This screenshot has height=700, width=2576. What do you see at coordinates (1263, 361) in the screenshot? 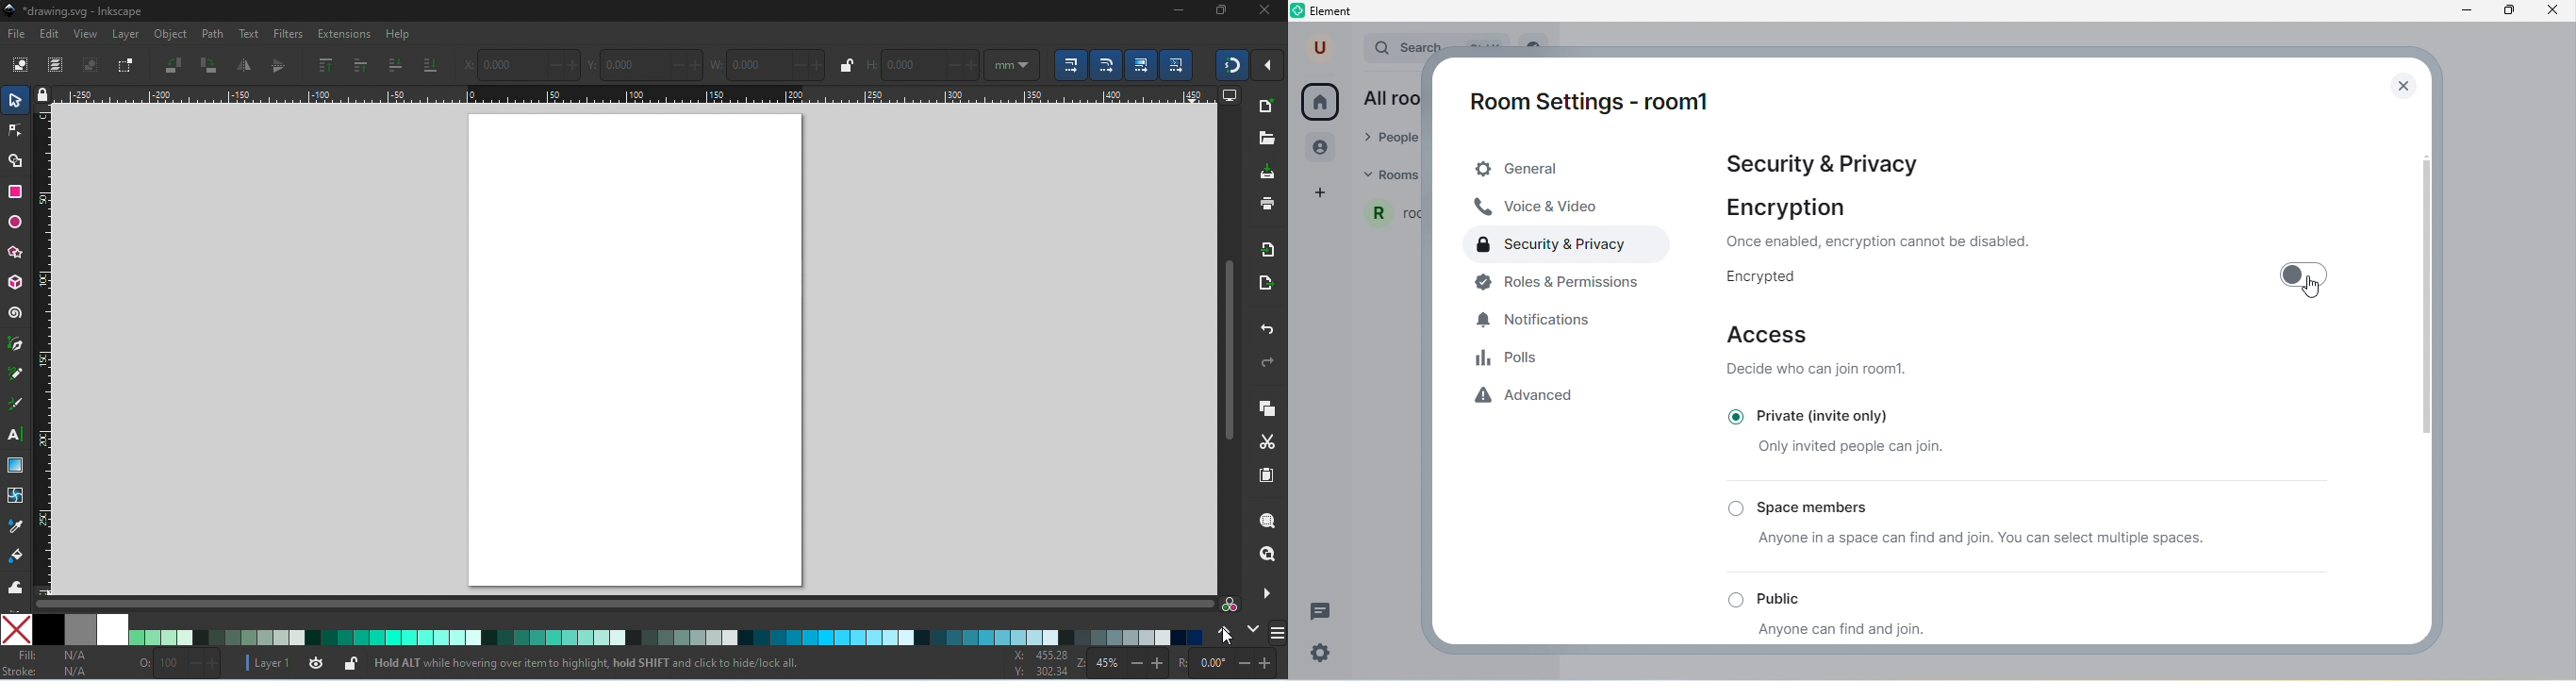
I see `redo` at bounding box center [1263, 361].